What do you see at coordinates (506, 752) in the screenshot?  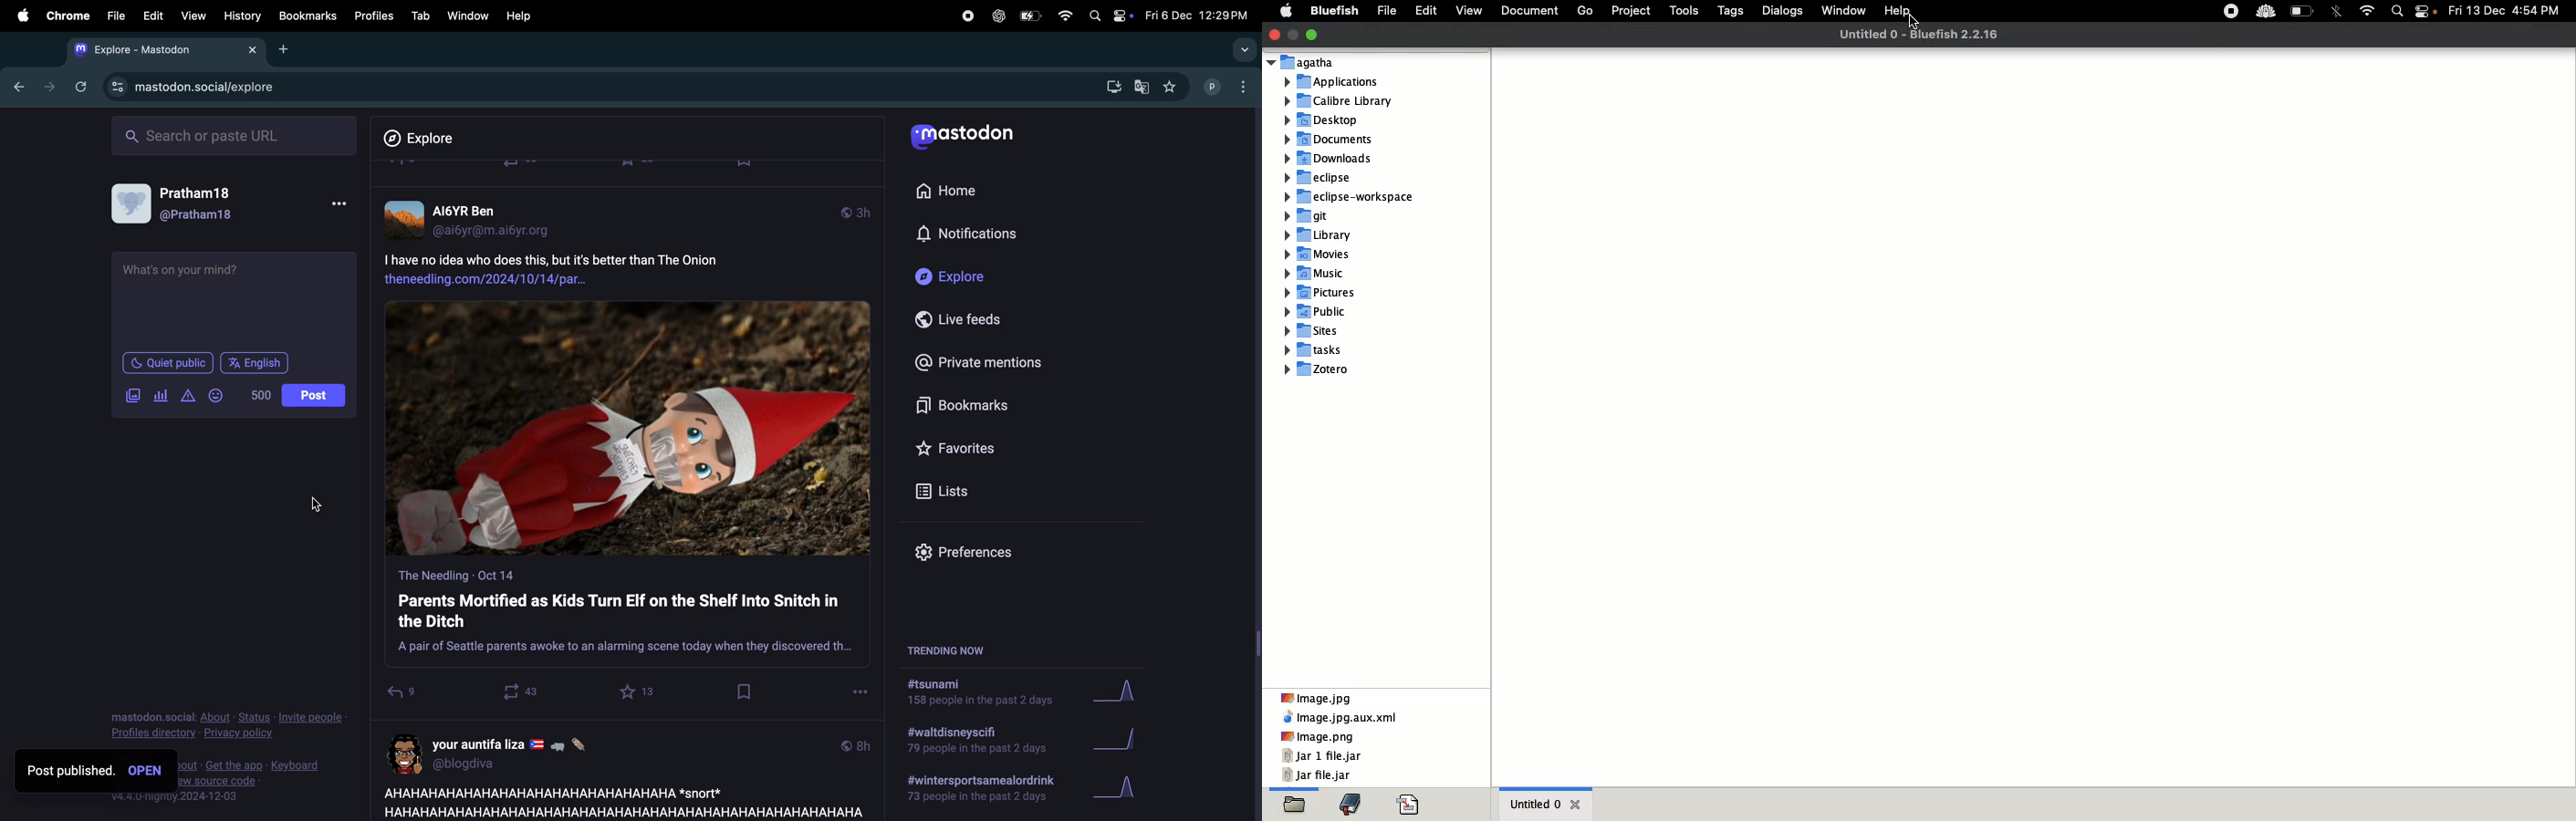 I see `user profile` at bounding box center [506, 752].